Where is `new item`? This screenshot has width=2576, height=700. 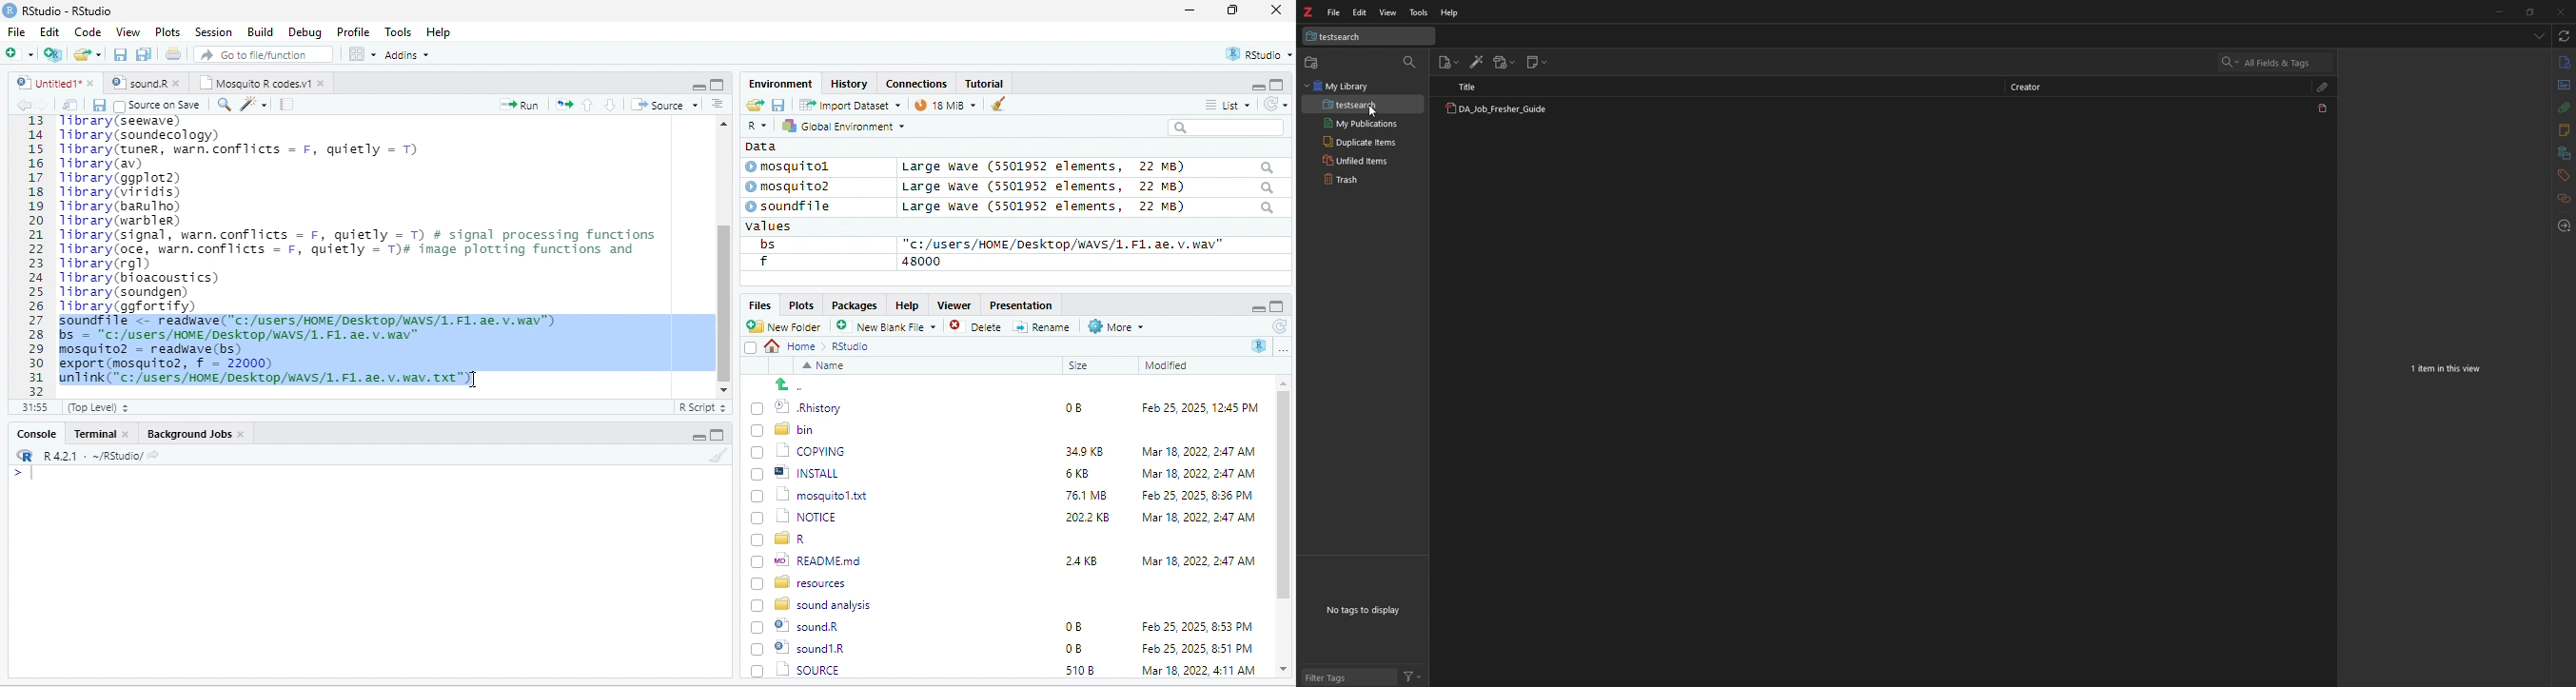 new item is located at coordinates (1450, 63).